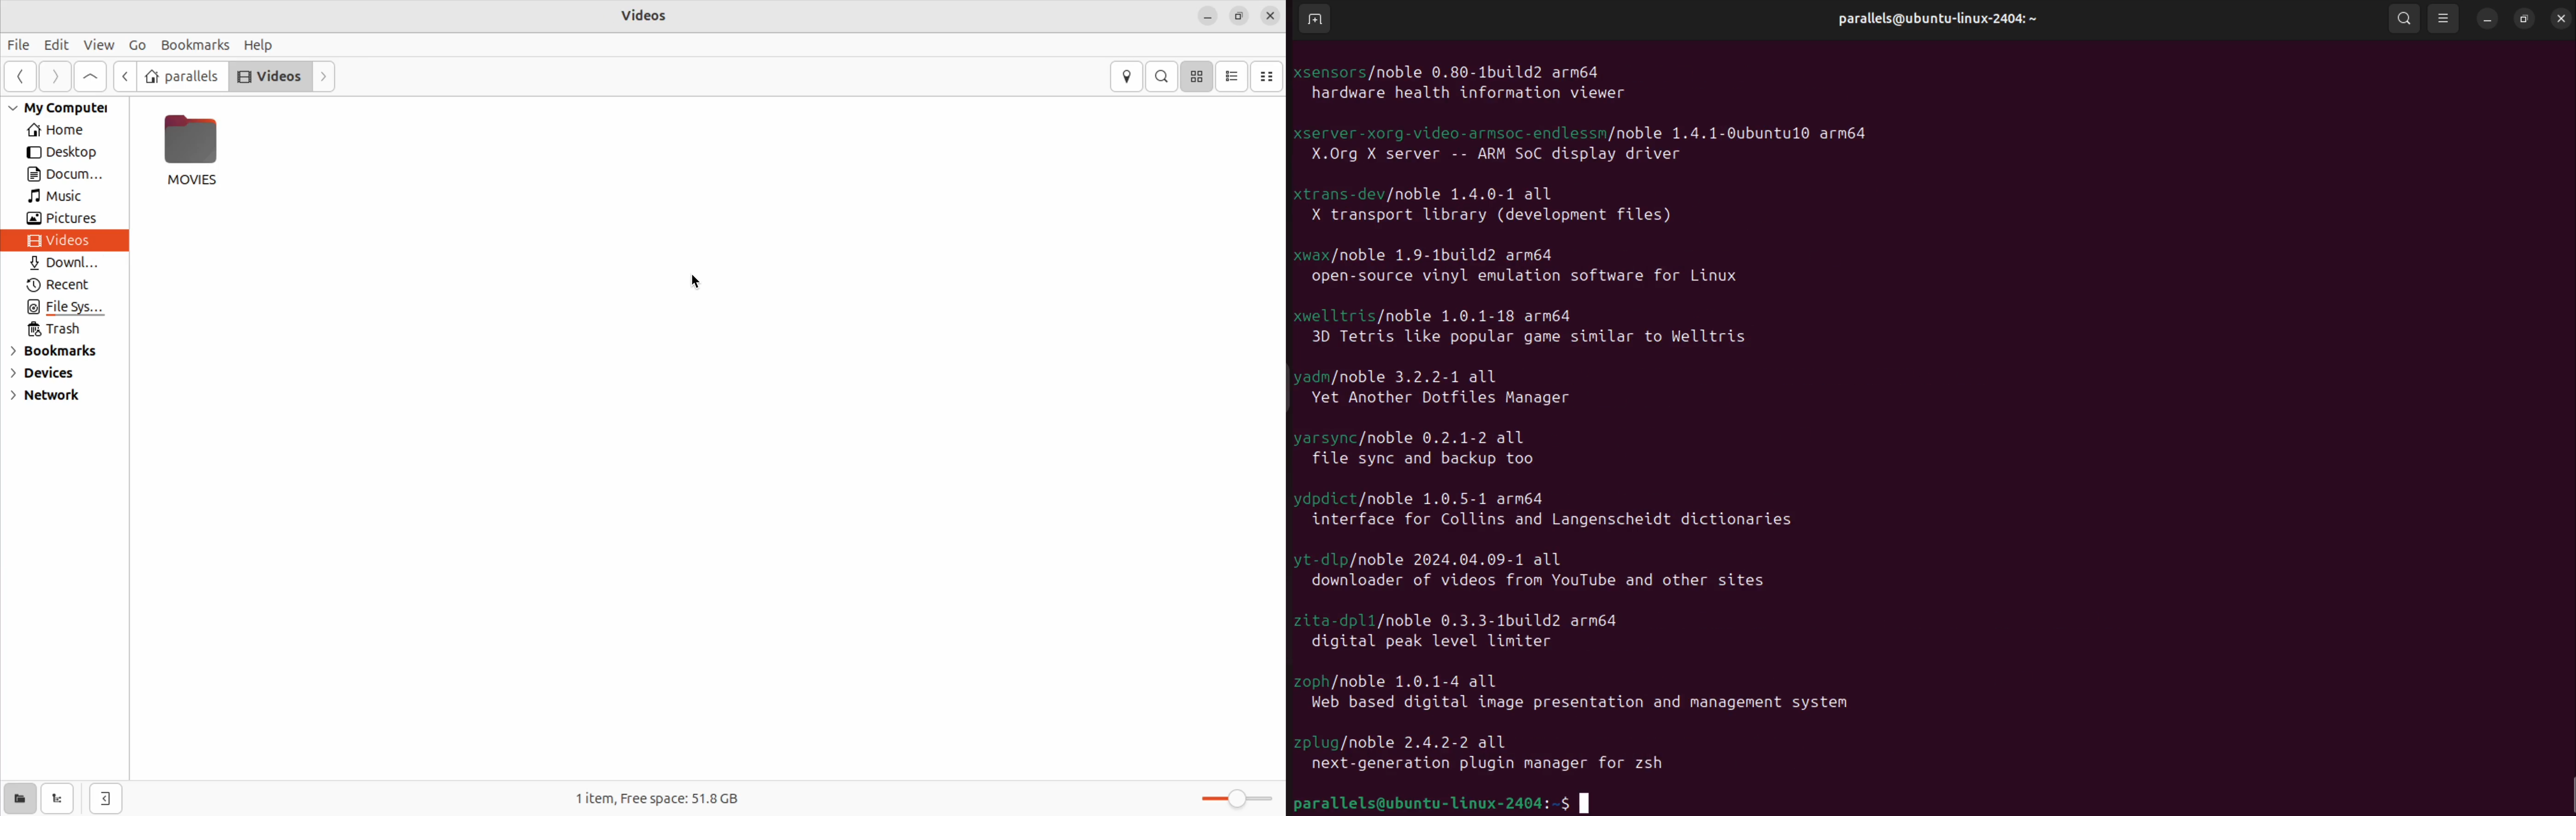 Image resolution: width=2576 pixels, height=840 pixels. I want to click on close side bar, so click(105, 800).